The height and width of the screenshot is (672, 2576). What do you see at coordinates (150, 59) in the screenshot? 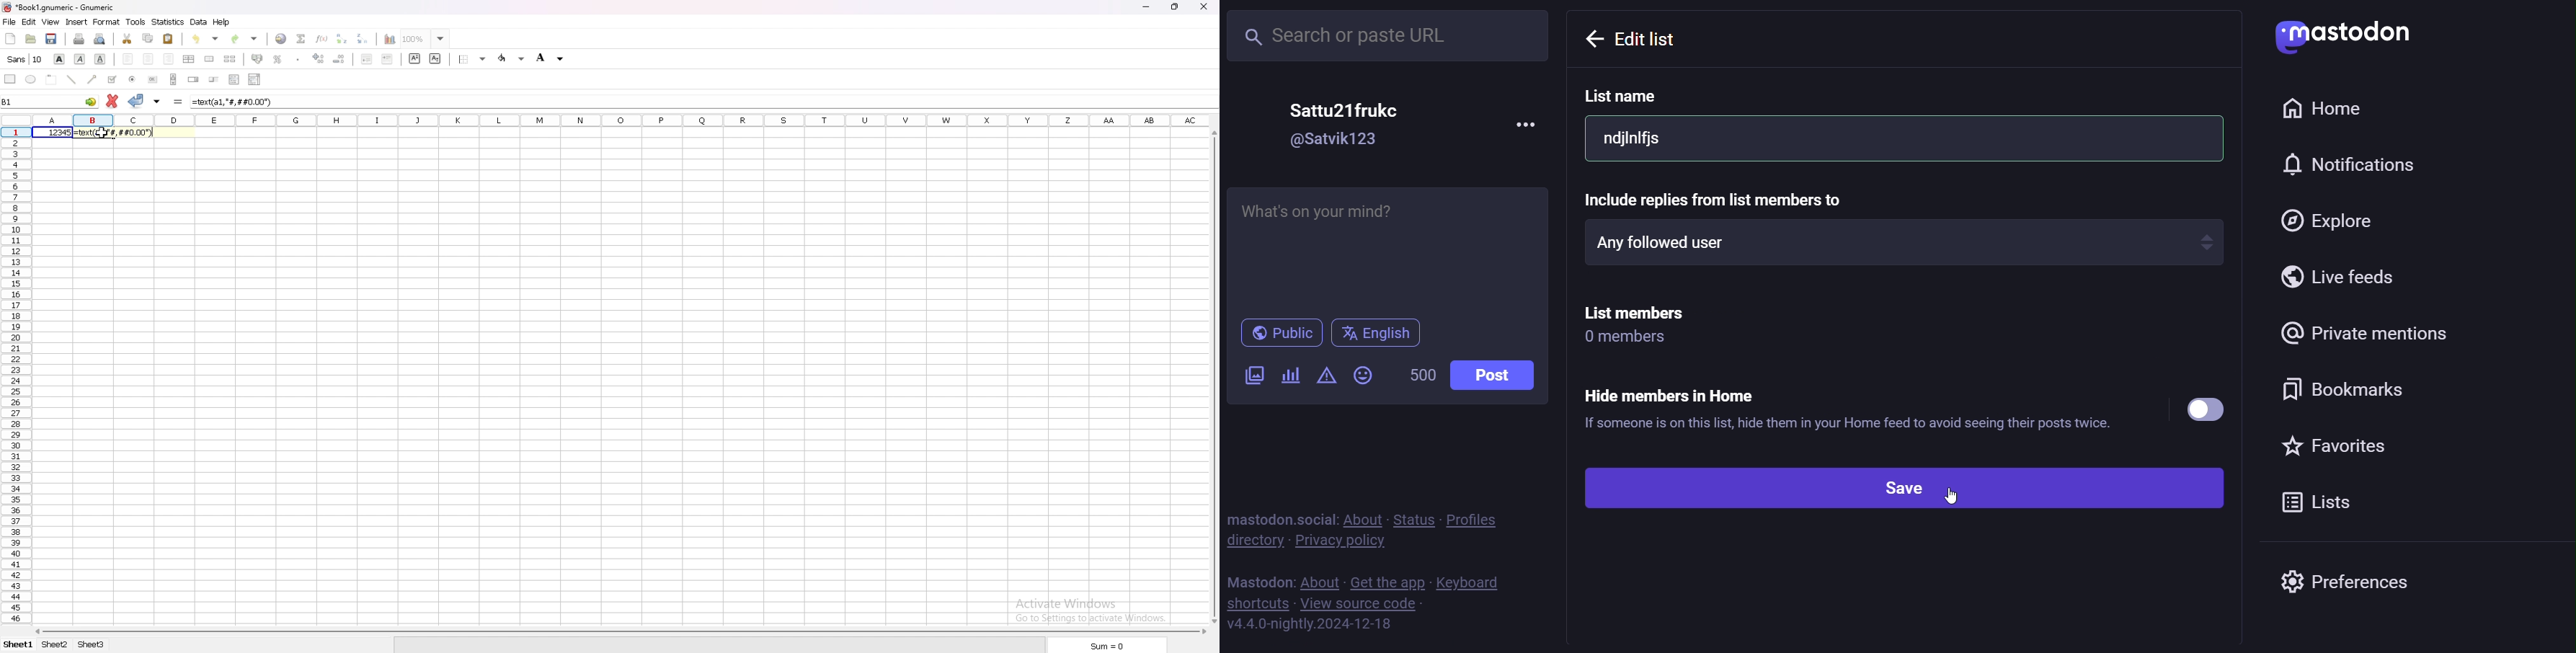
I see `centre` at bounding box center [150, 59].